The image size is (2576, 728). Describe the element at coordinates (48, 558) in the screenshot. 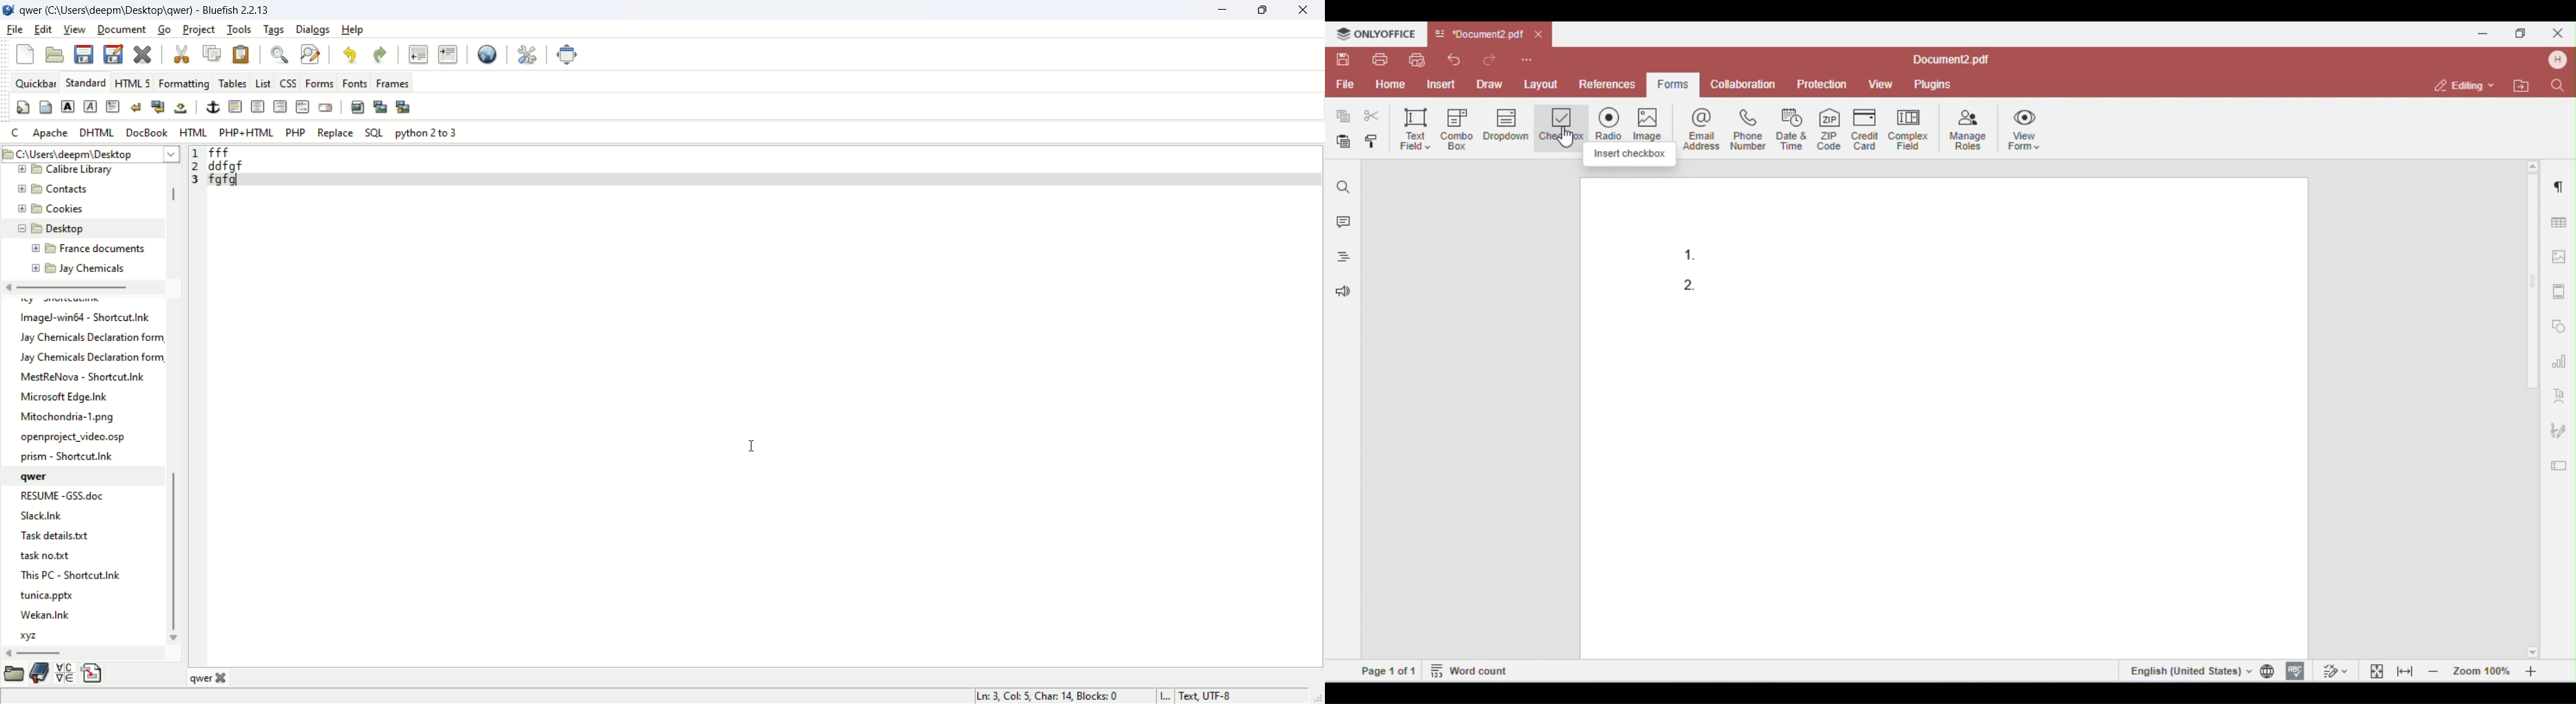

I see `task no.txt` at that location.